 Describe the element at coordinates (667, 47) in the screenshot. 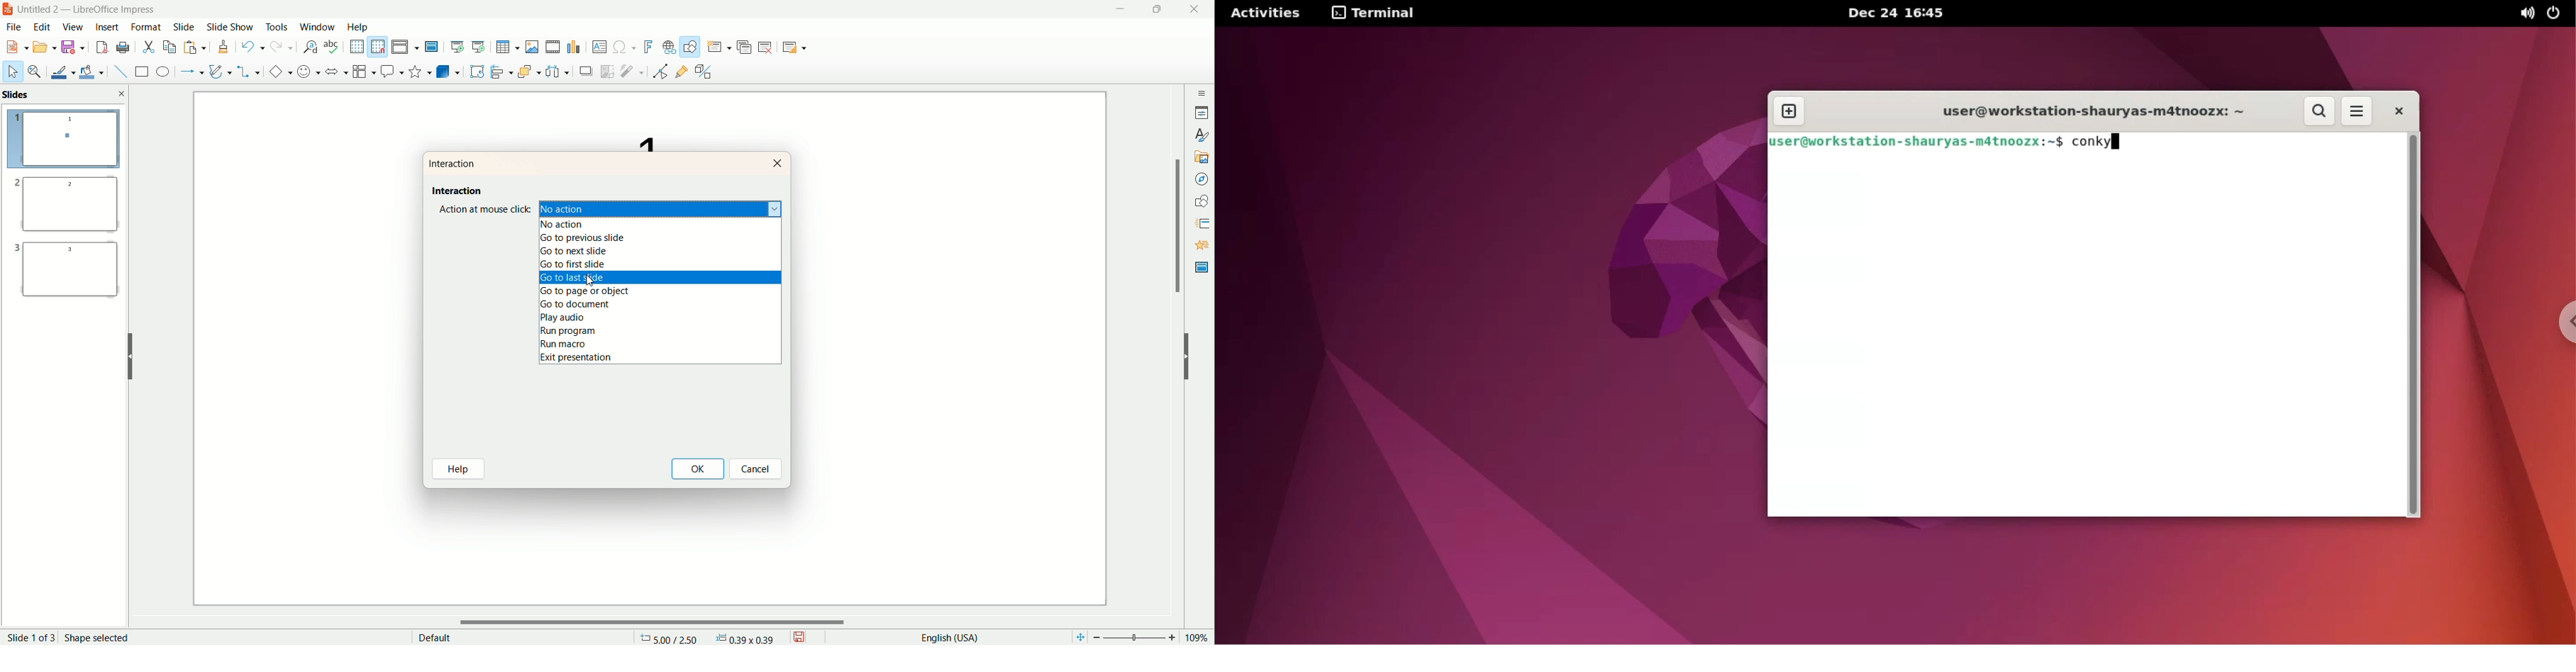

I see `hyperlink` at that location.